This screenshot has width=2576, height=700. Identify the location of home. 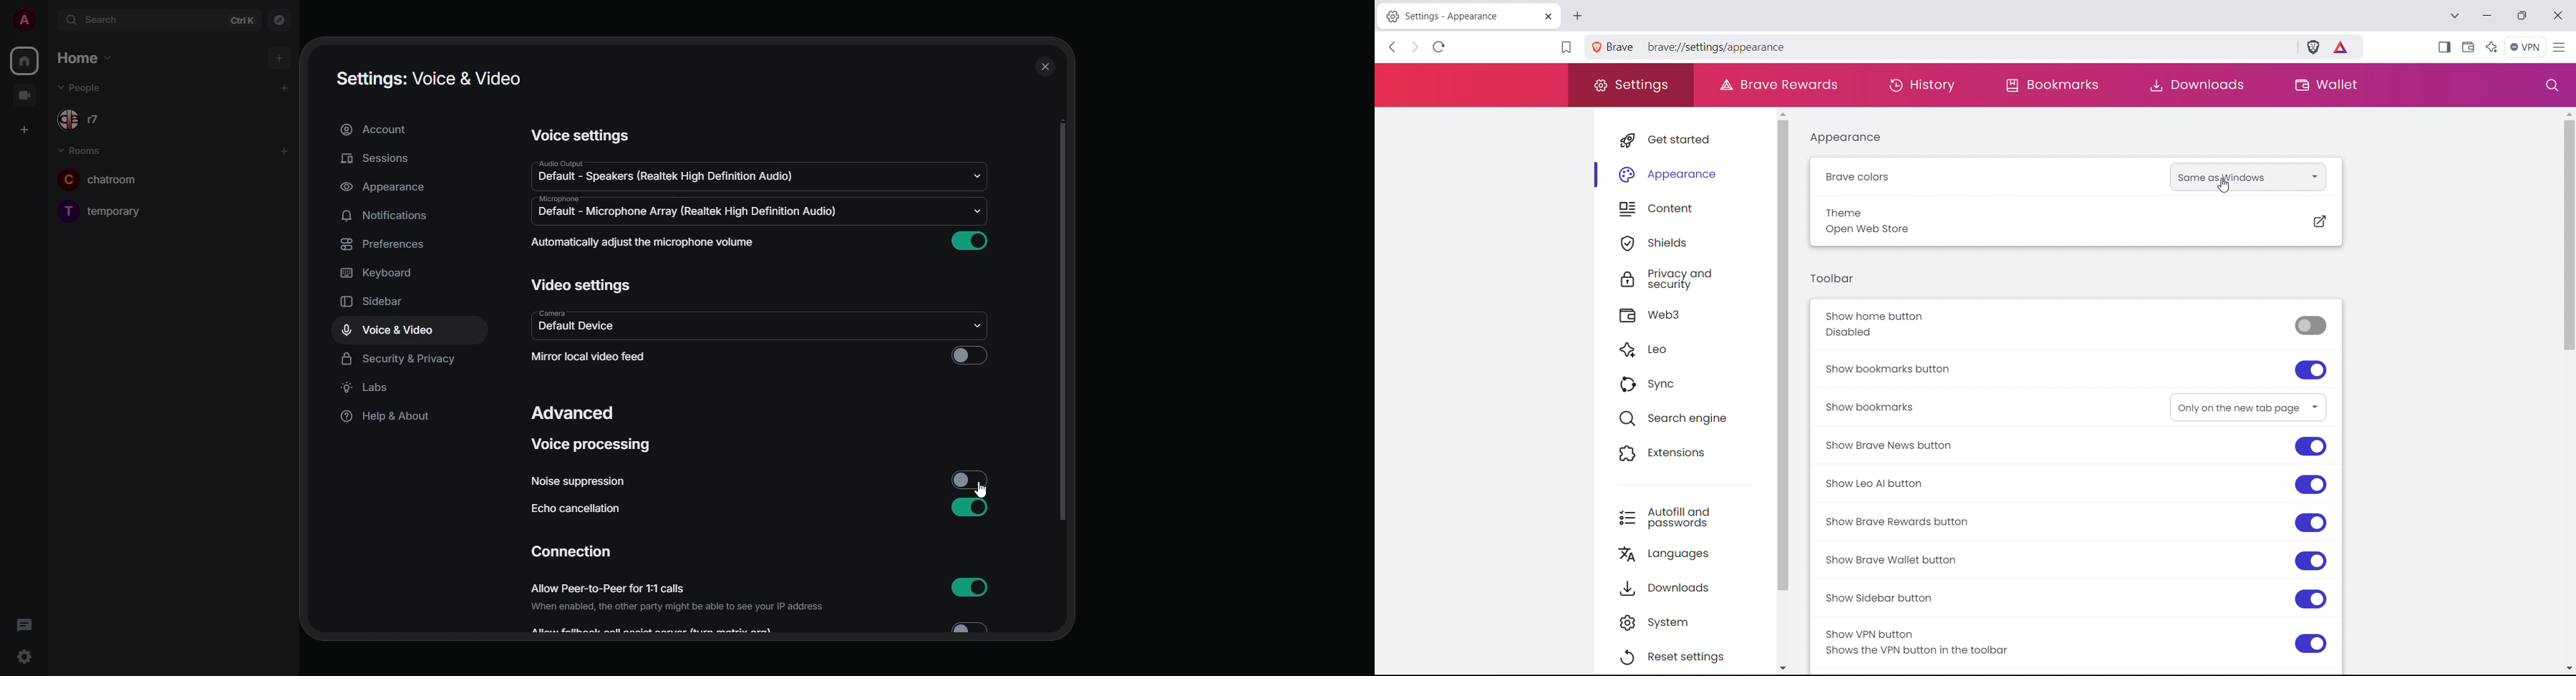
(26, 59).